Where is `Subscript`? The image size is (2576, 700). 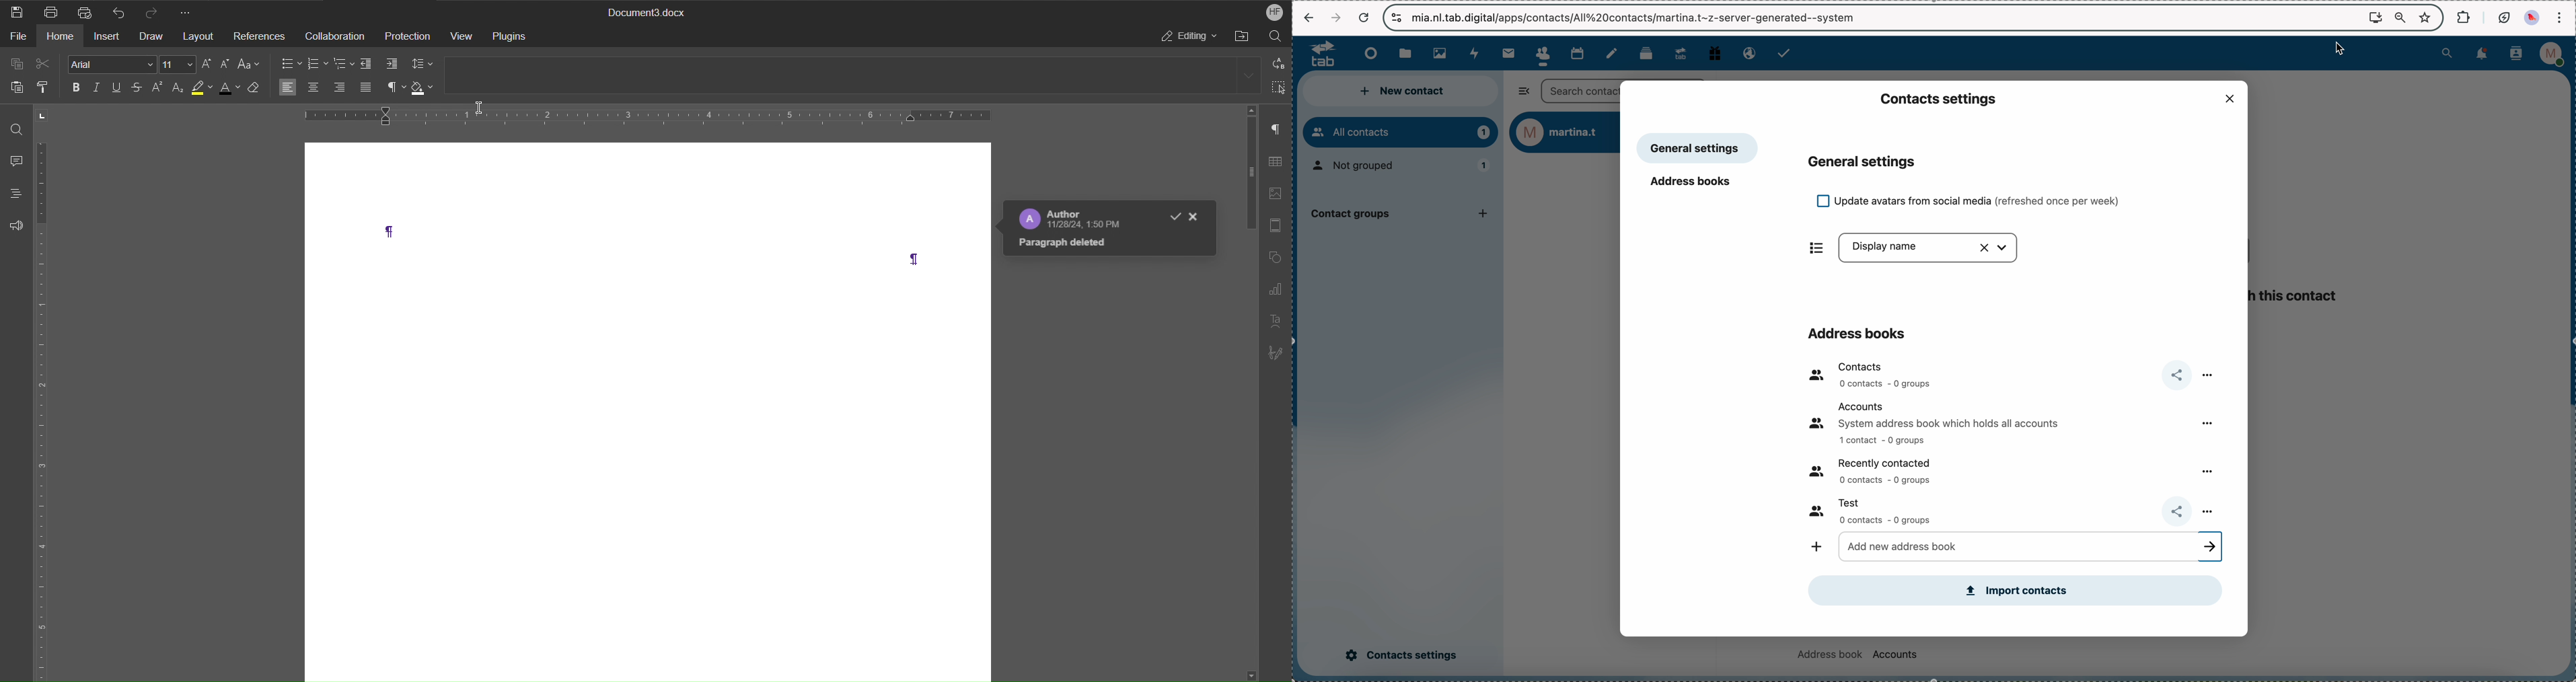
Subscript is located at coordinates (180, 87).